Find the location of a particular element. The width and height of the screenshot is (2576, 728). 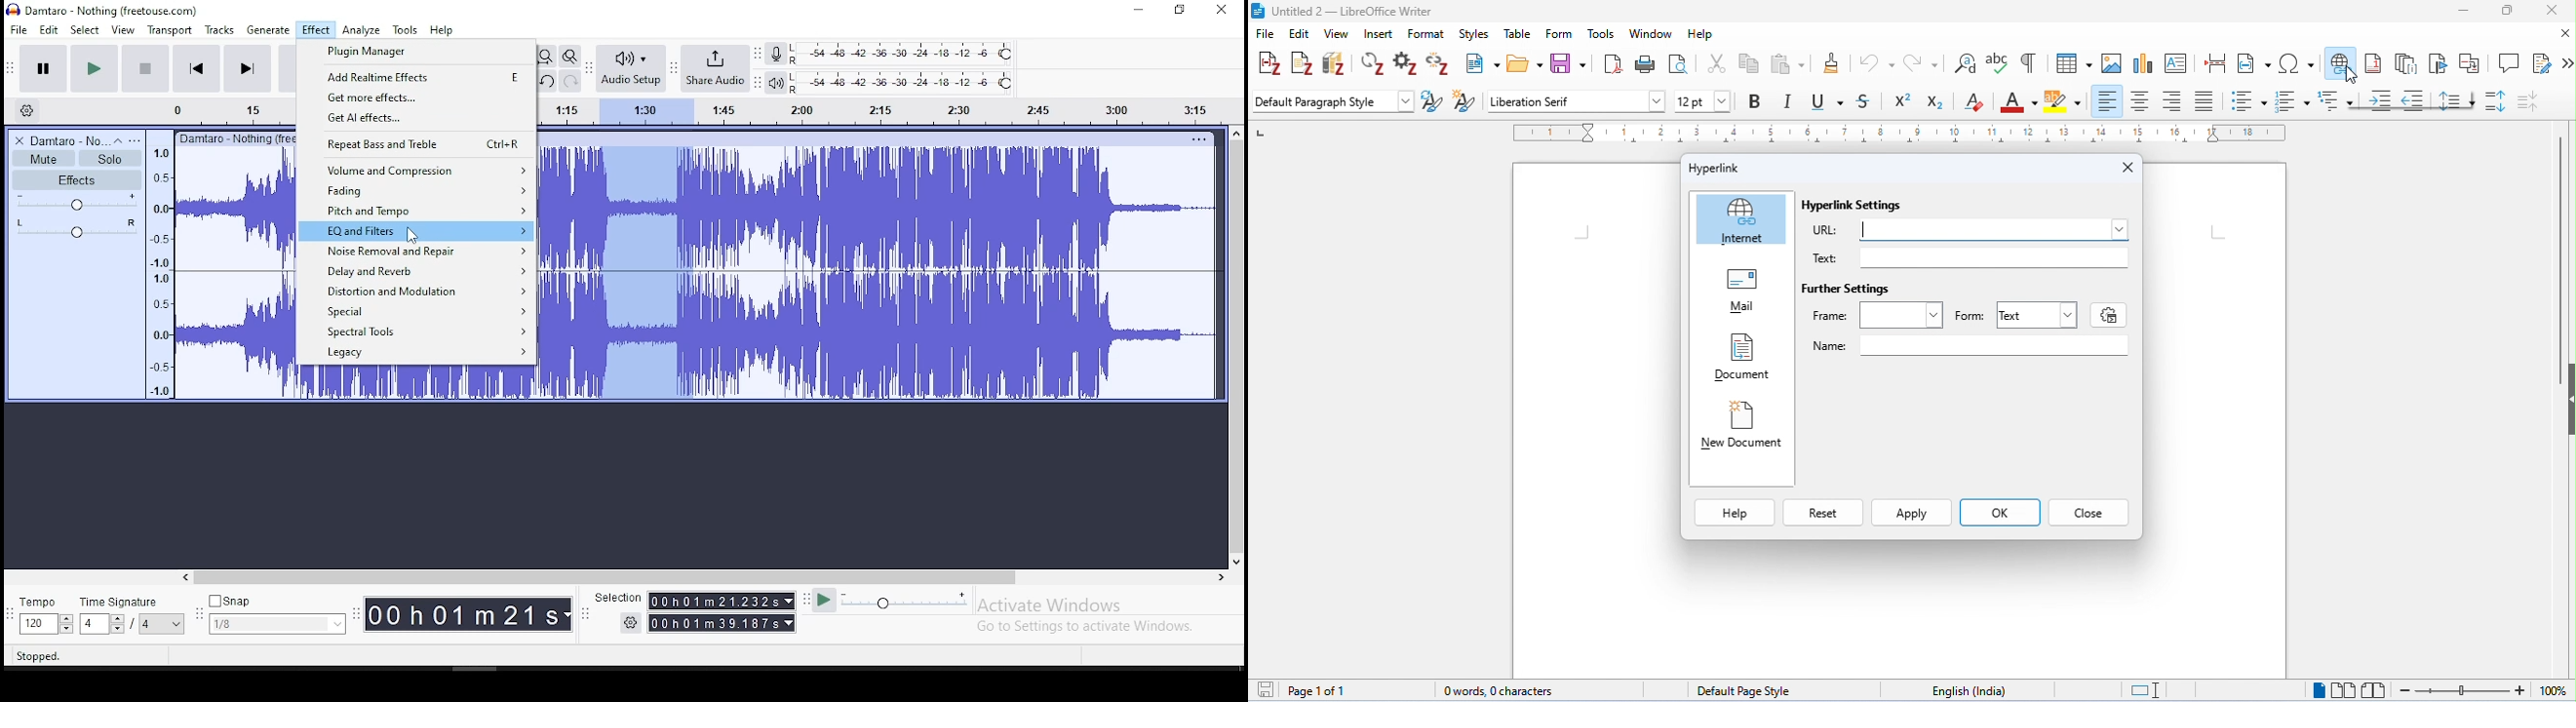

drop down is located at coordinates (791, 623).